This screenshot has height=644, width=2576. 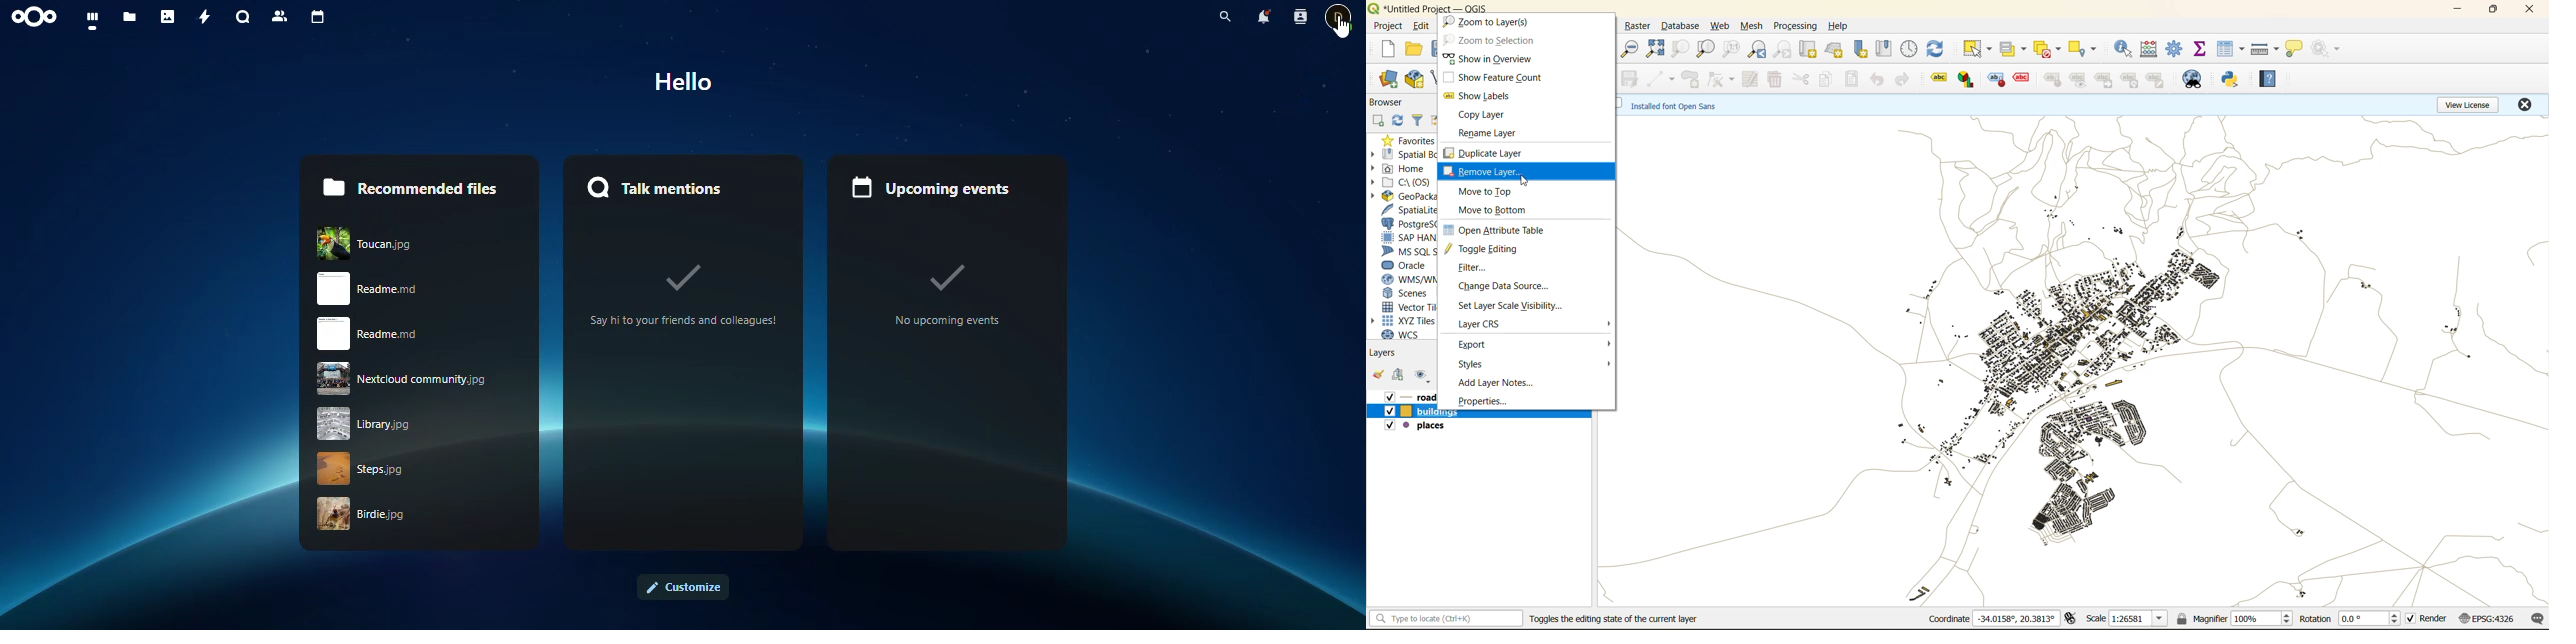 What do you see at coordinates (408, 240) in the screenshot?
I see `Toucan.jpg` at bounding box center [408, 240].